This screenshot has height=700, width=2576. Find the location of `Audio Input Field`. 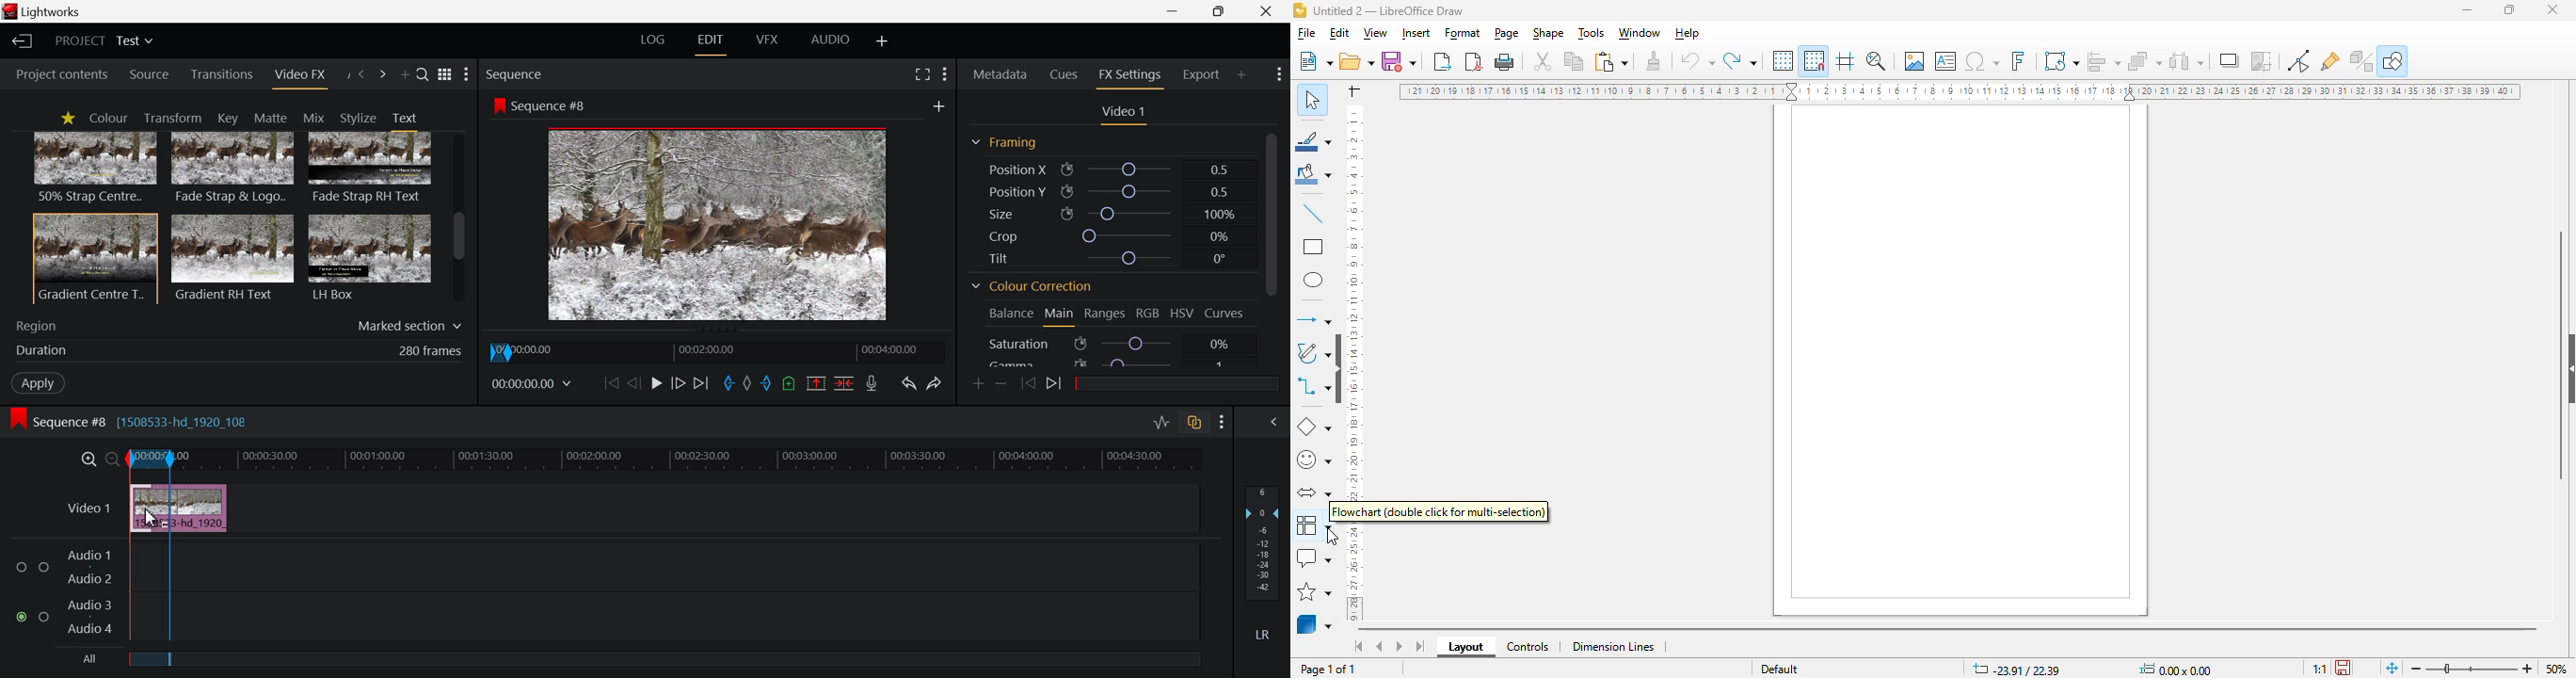

Audio Input Field is located at coordinates (666, 589).